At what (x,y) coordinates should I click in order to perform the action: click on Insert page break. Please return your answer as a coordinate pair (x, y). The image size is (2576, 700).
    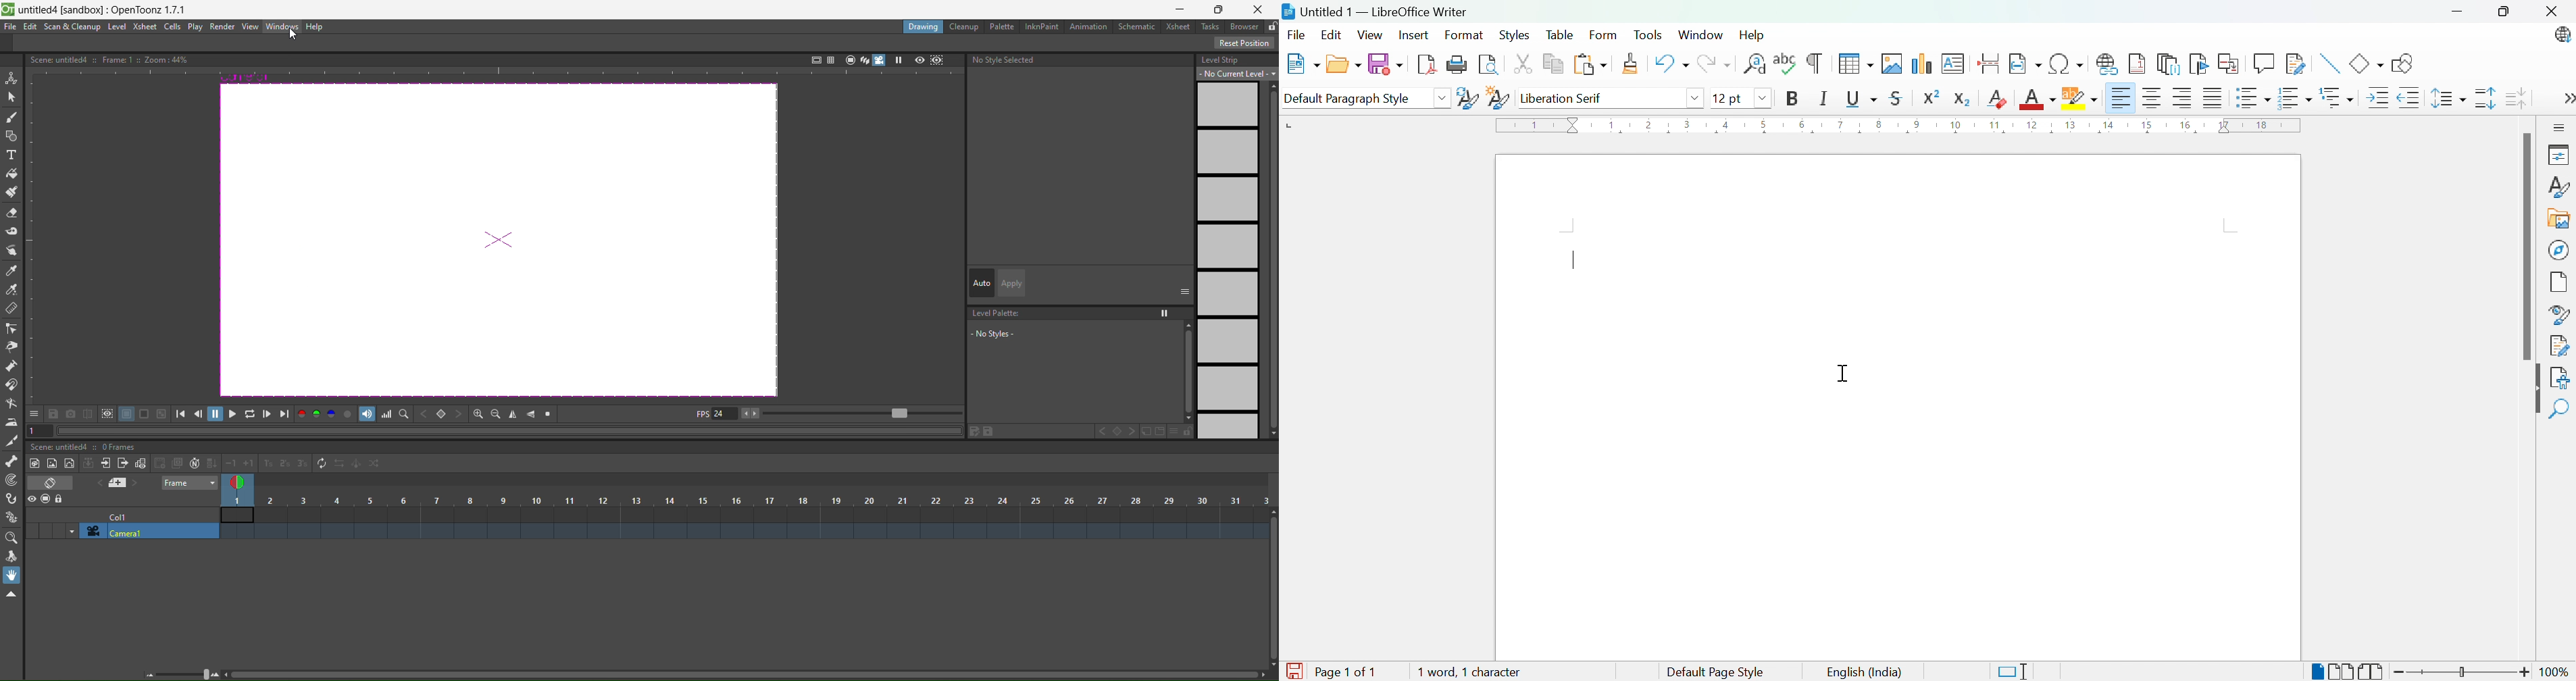
    Looking at the image, I should click on (1990, 64).